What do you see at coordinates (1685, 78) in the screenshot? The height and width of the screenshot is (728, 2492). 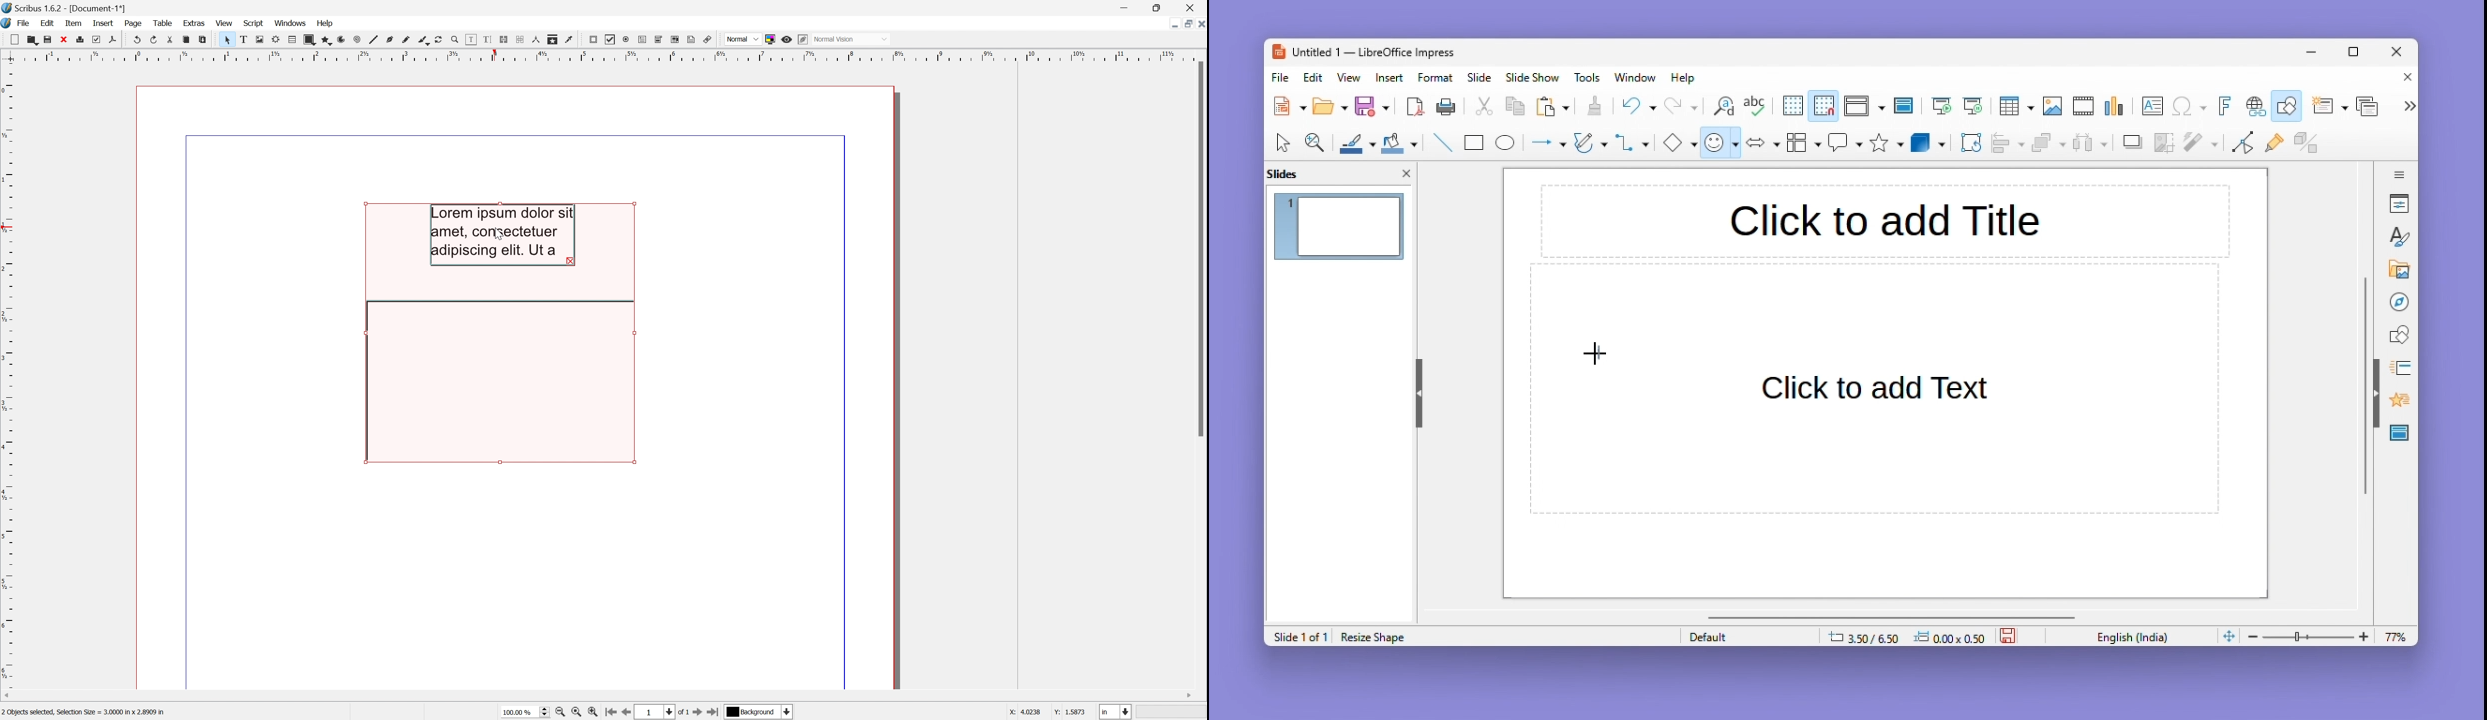 I see `Help` at bounding box center [1685, 78].